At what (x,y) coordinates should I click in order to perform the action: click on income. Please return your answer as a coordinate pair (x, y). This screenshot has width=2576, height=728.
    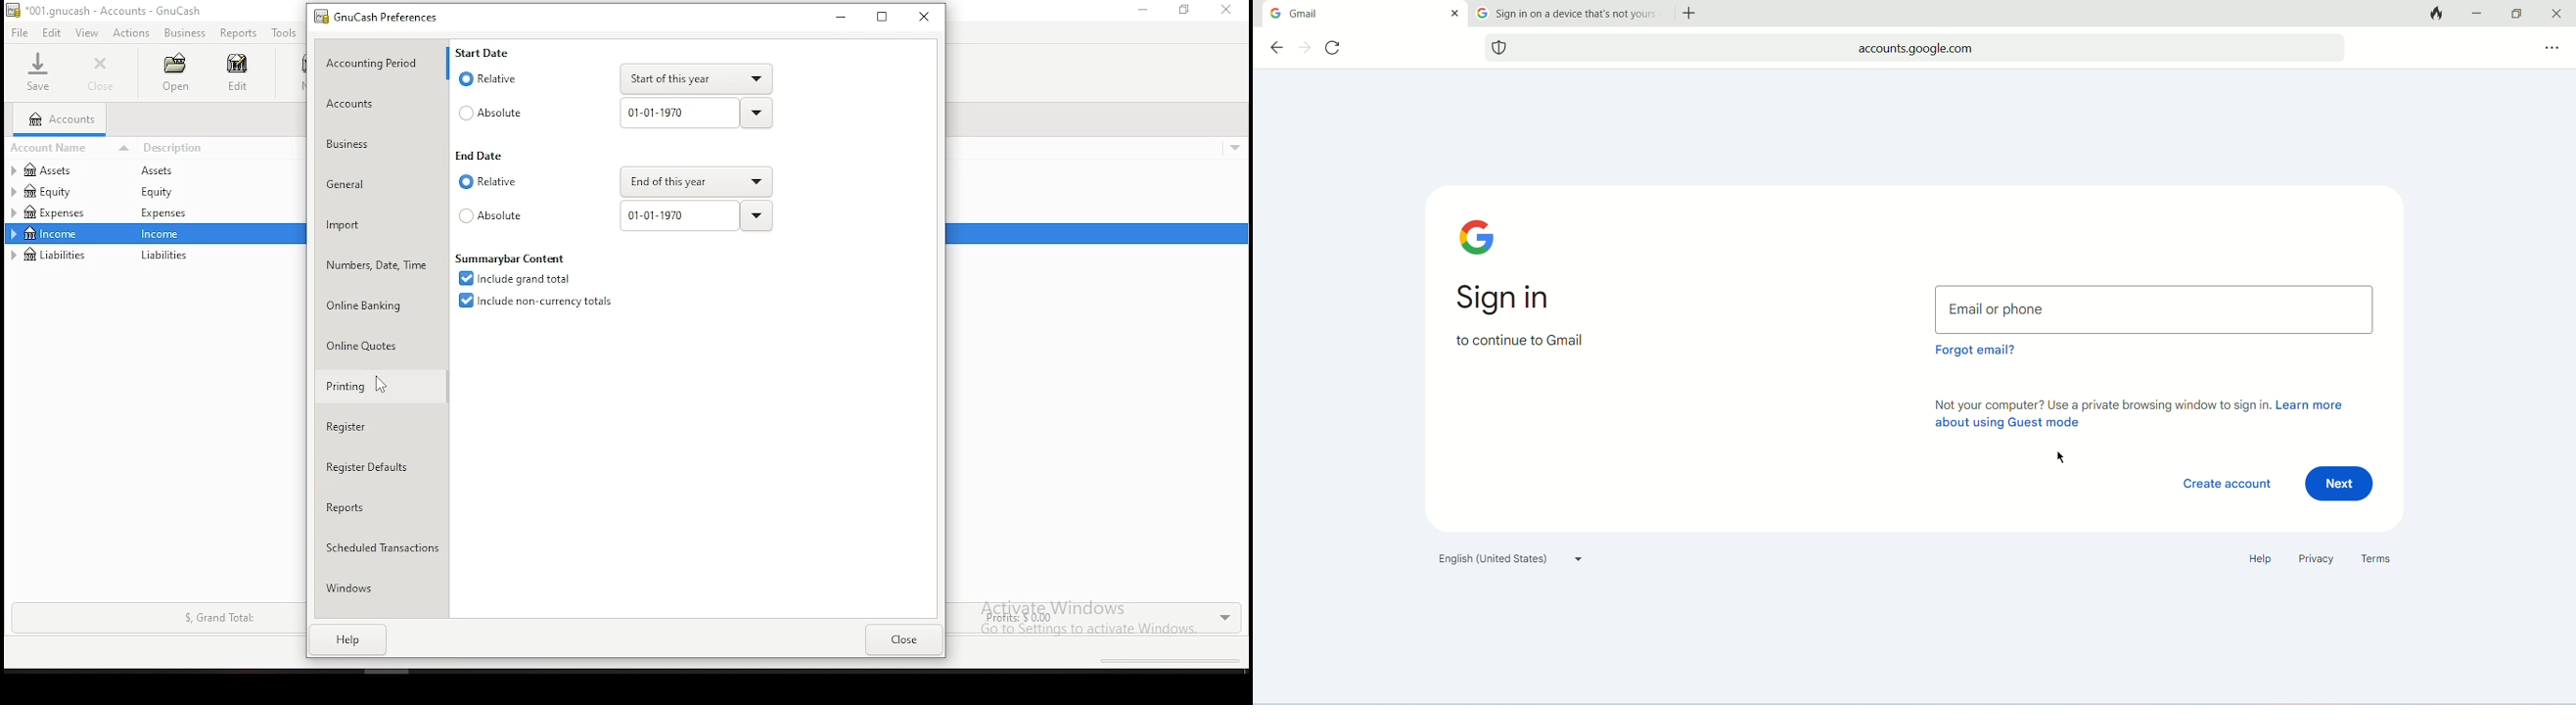
    Looking at the image, I should click on (53, 233).